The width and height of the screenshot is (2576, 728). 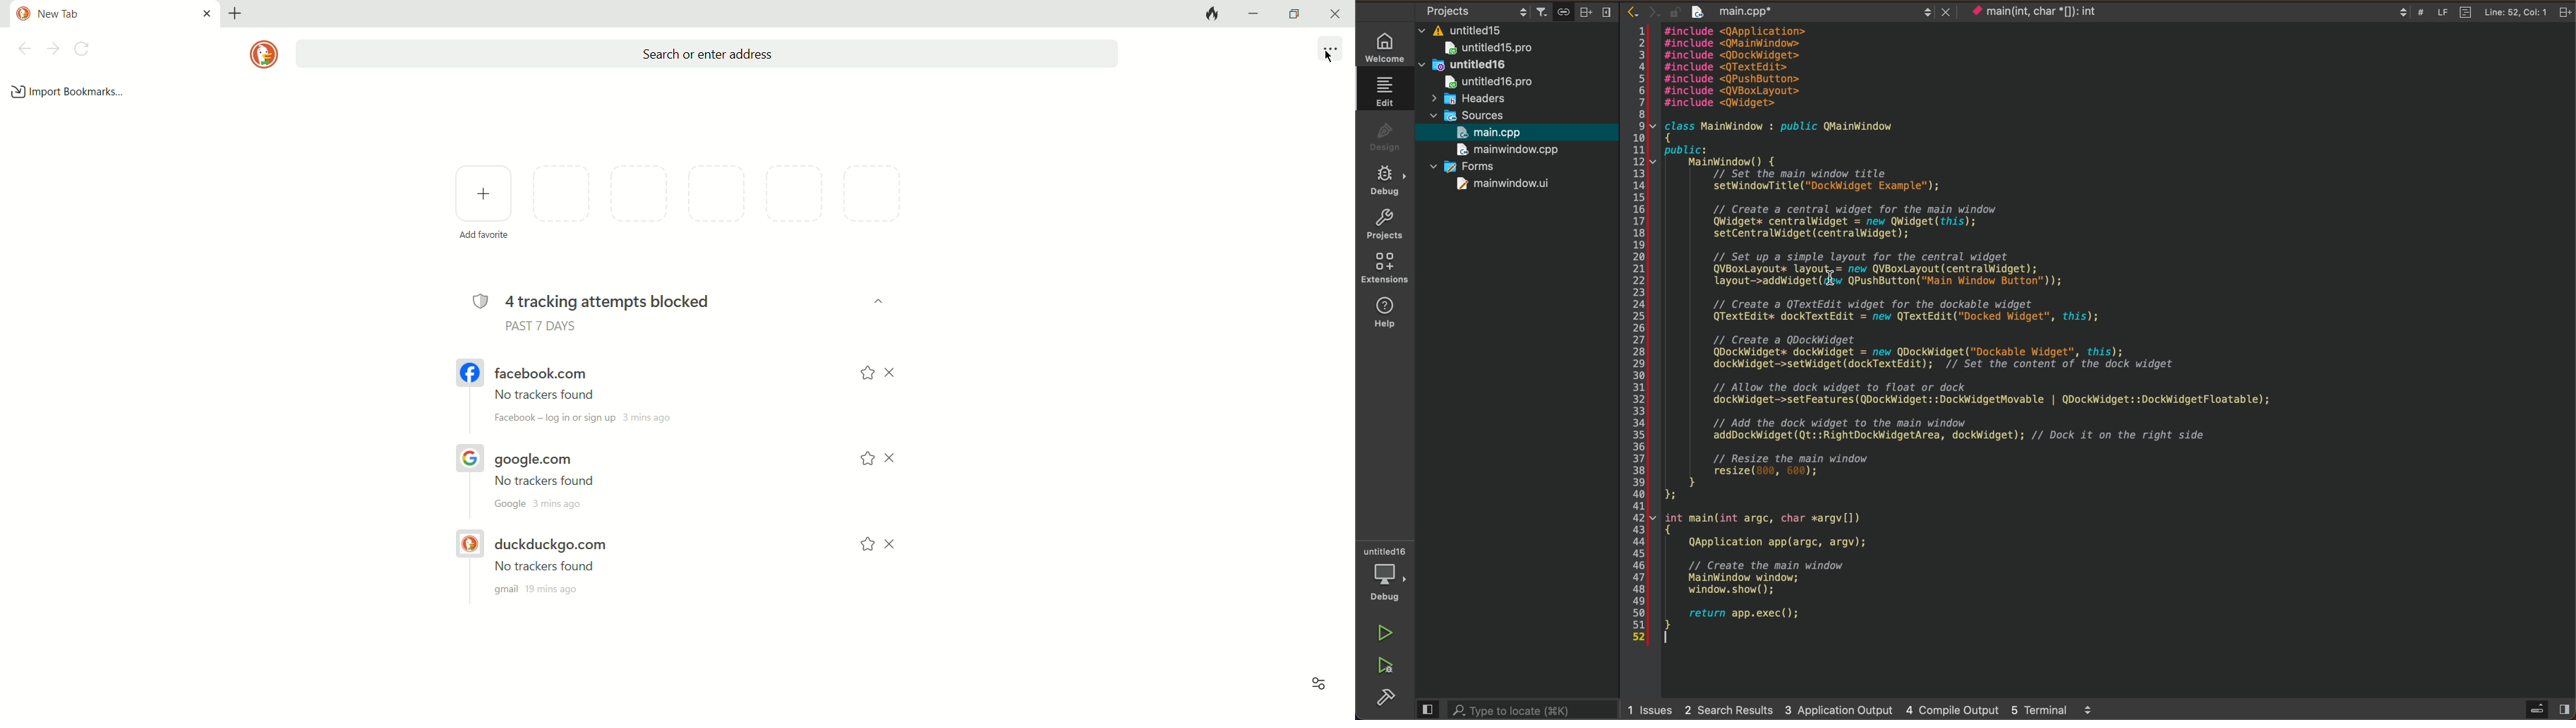 I want to click on edit, so click(x=1380, y=89).